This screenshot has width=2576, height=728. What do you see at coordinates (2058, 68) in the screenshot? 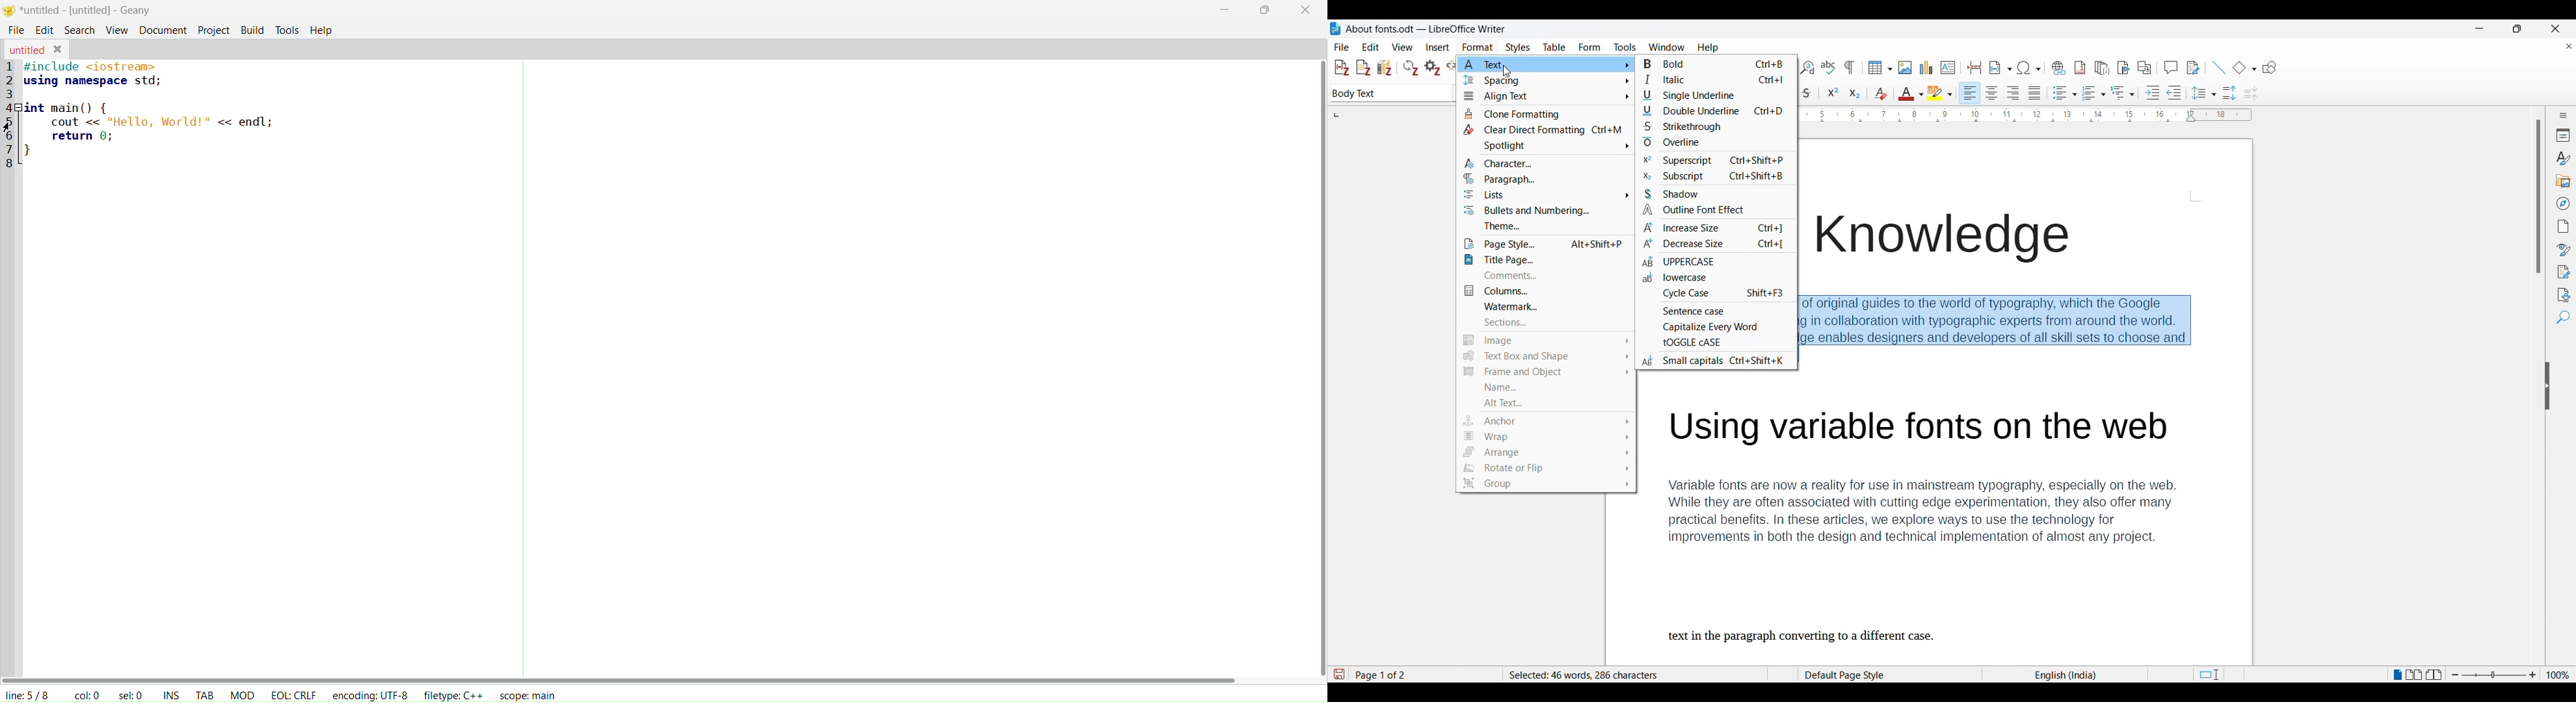
I see `Insert hyperlink` at bounding box center [2058, 68].